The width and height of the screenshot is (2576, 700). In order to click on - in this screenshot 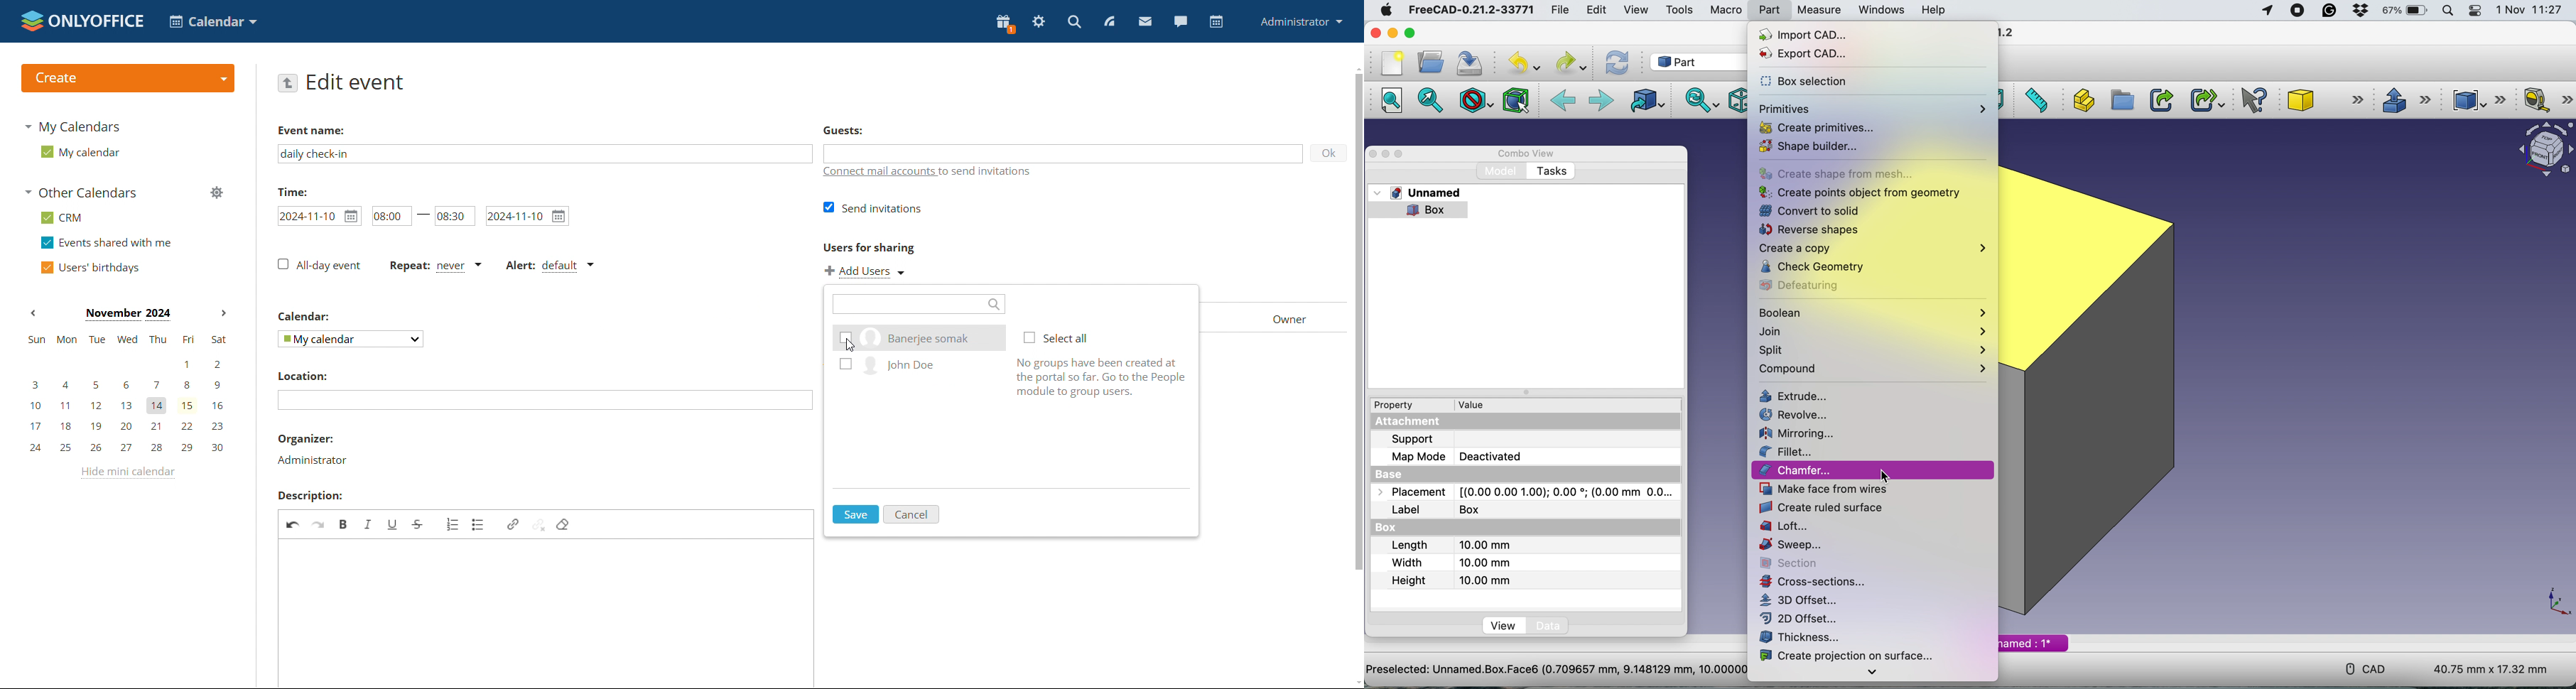, I will do `click(421, 213)`.